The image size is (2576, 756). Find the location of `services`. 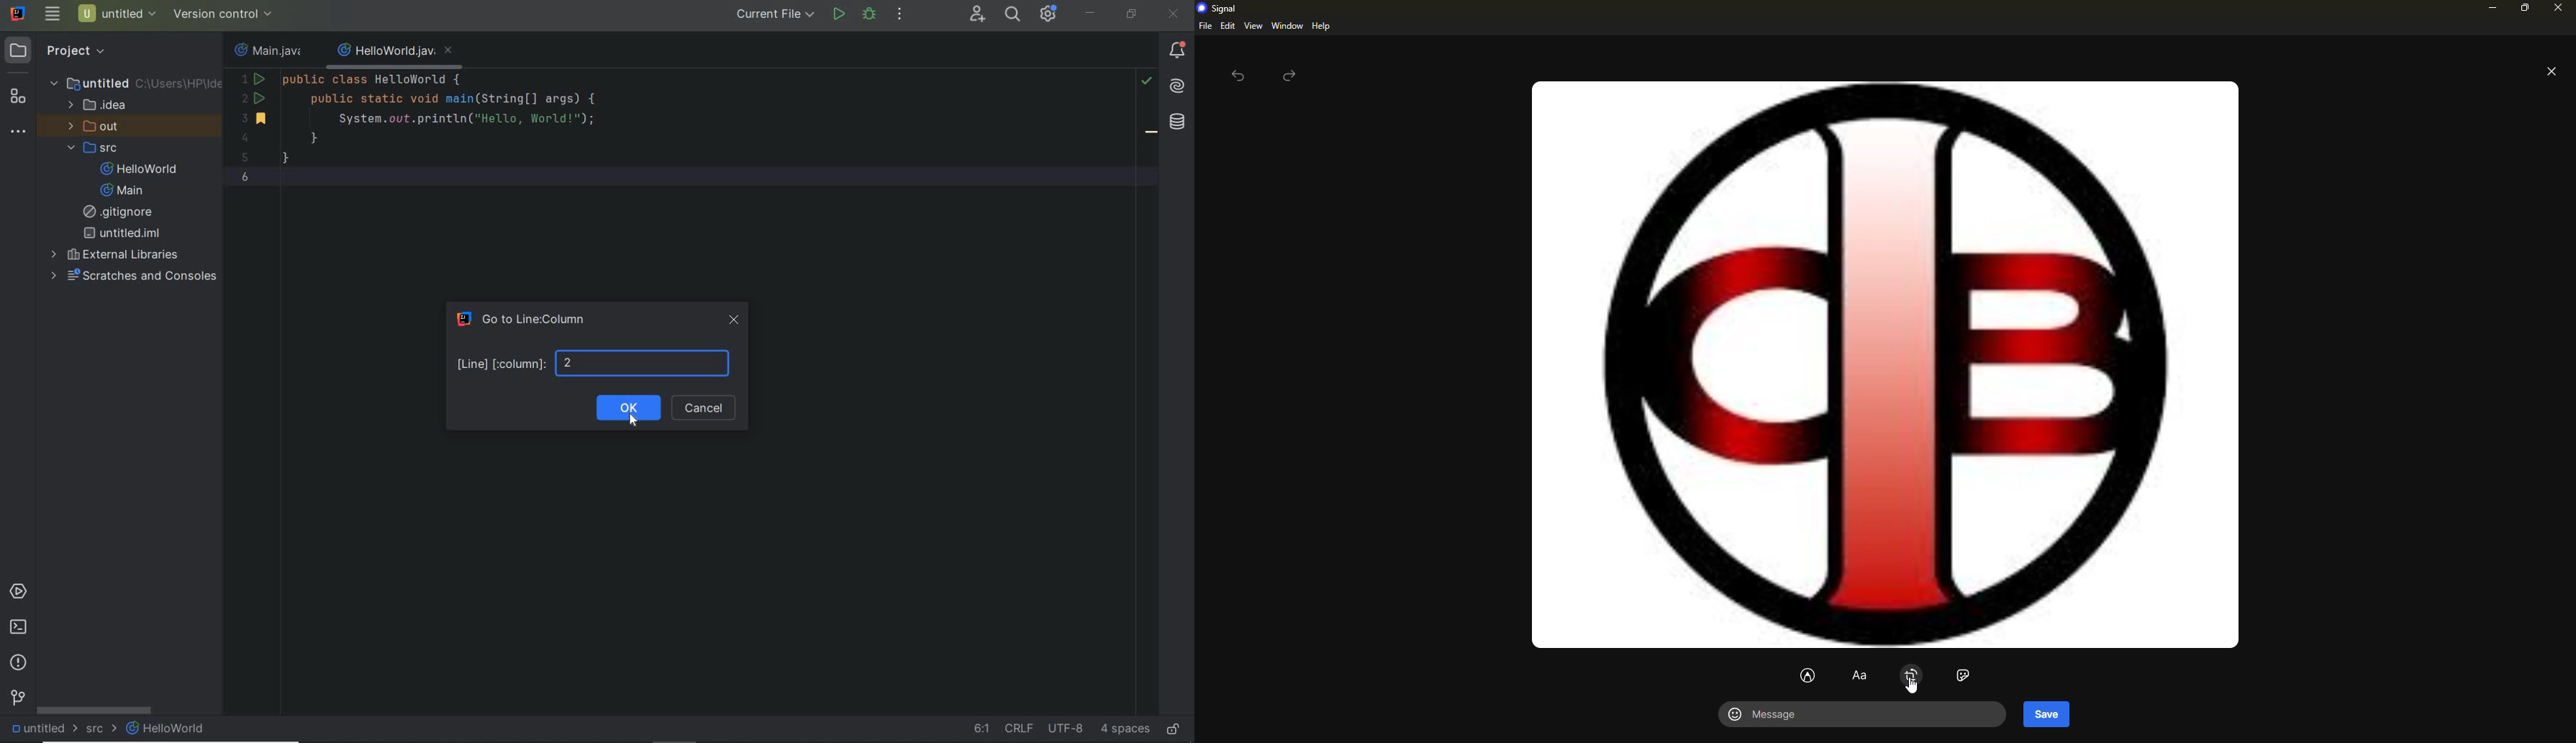

services is located at coordinates (18, 592).